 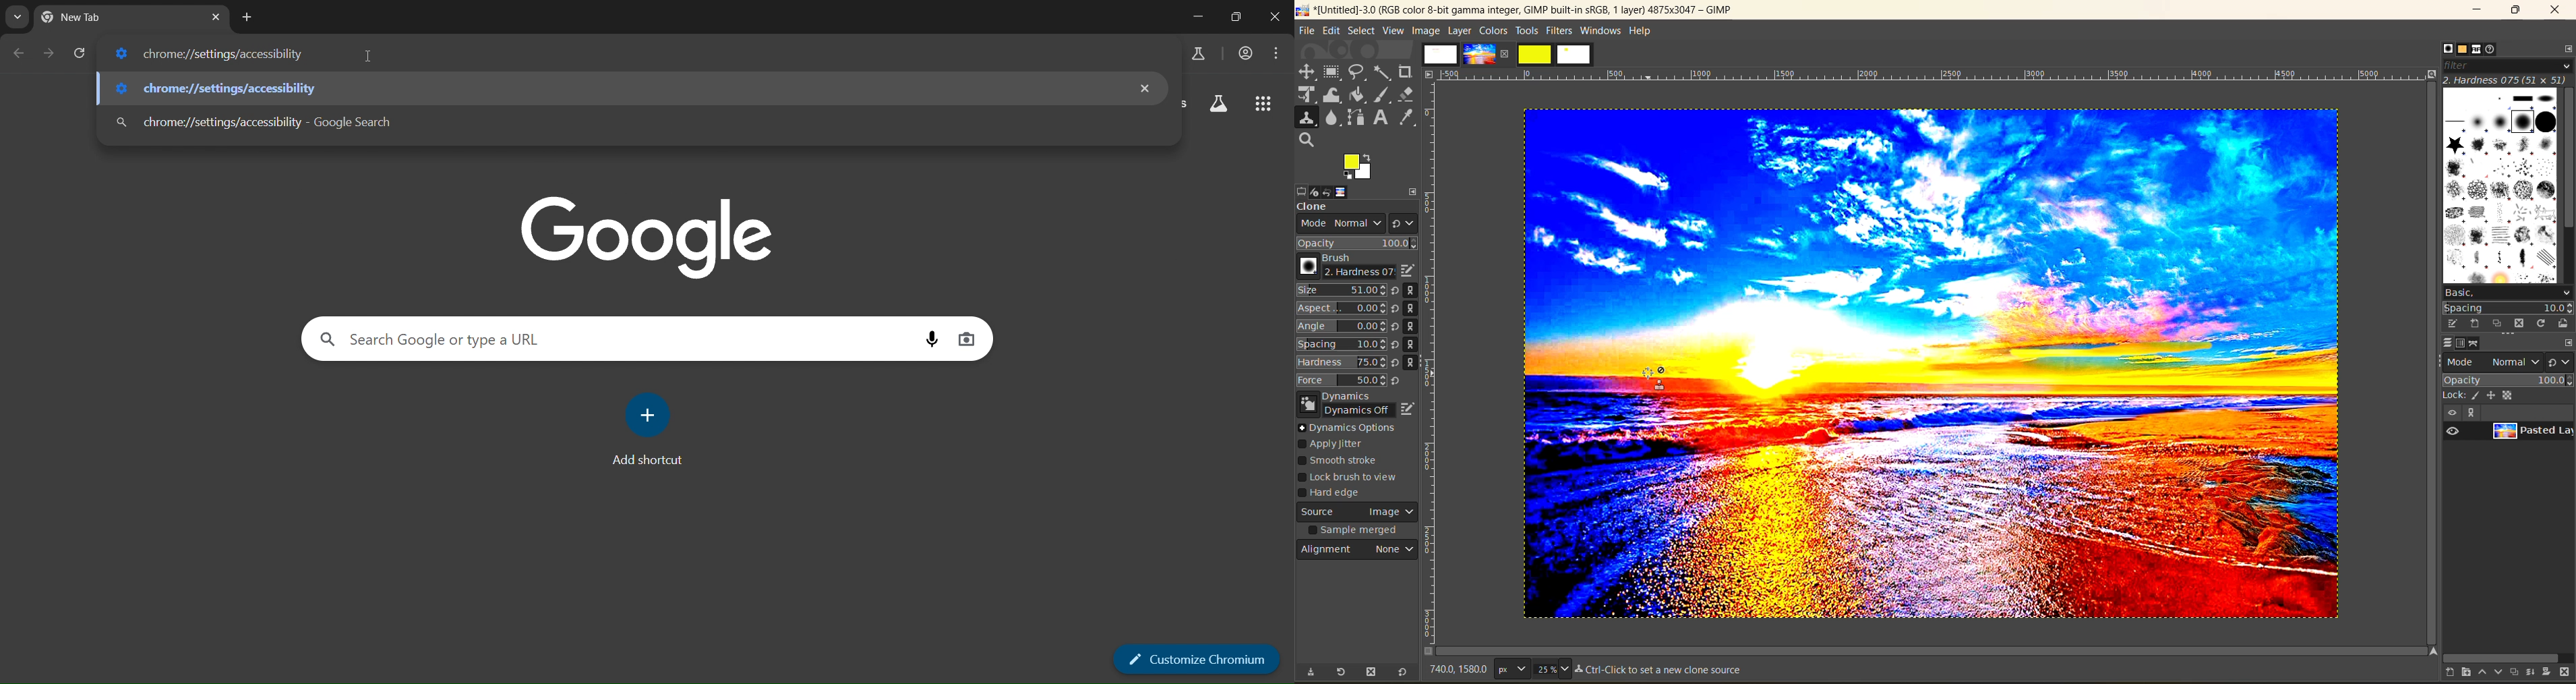 I want to click on new tab, so click(x=245, y=18).